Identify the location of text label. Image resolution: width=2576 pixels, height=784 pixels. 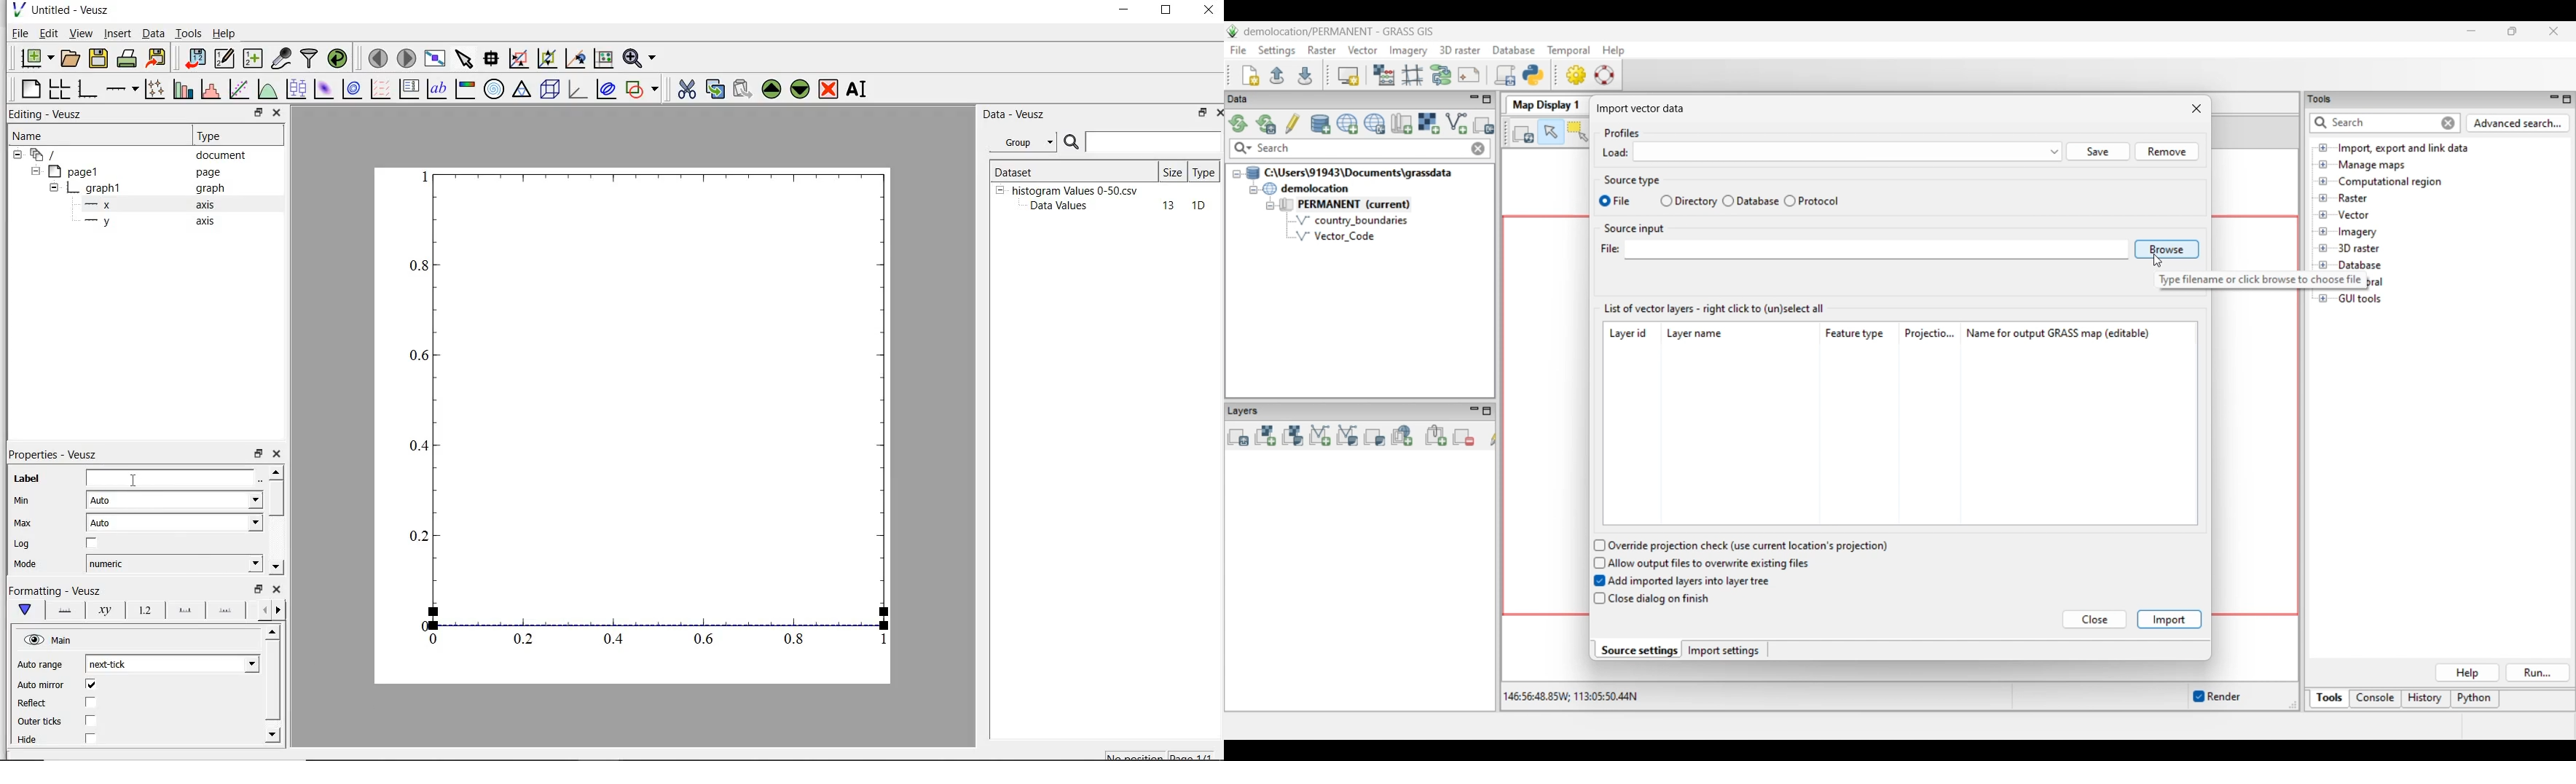
(439, 87).